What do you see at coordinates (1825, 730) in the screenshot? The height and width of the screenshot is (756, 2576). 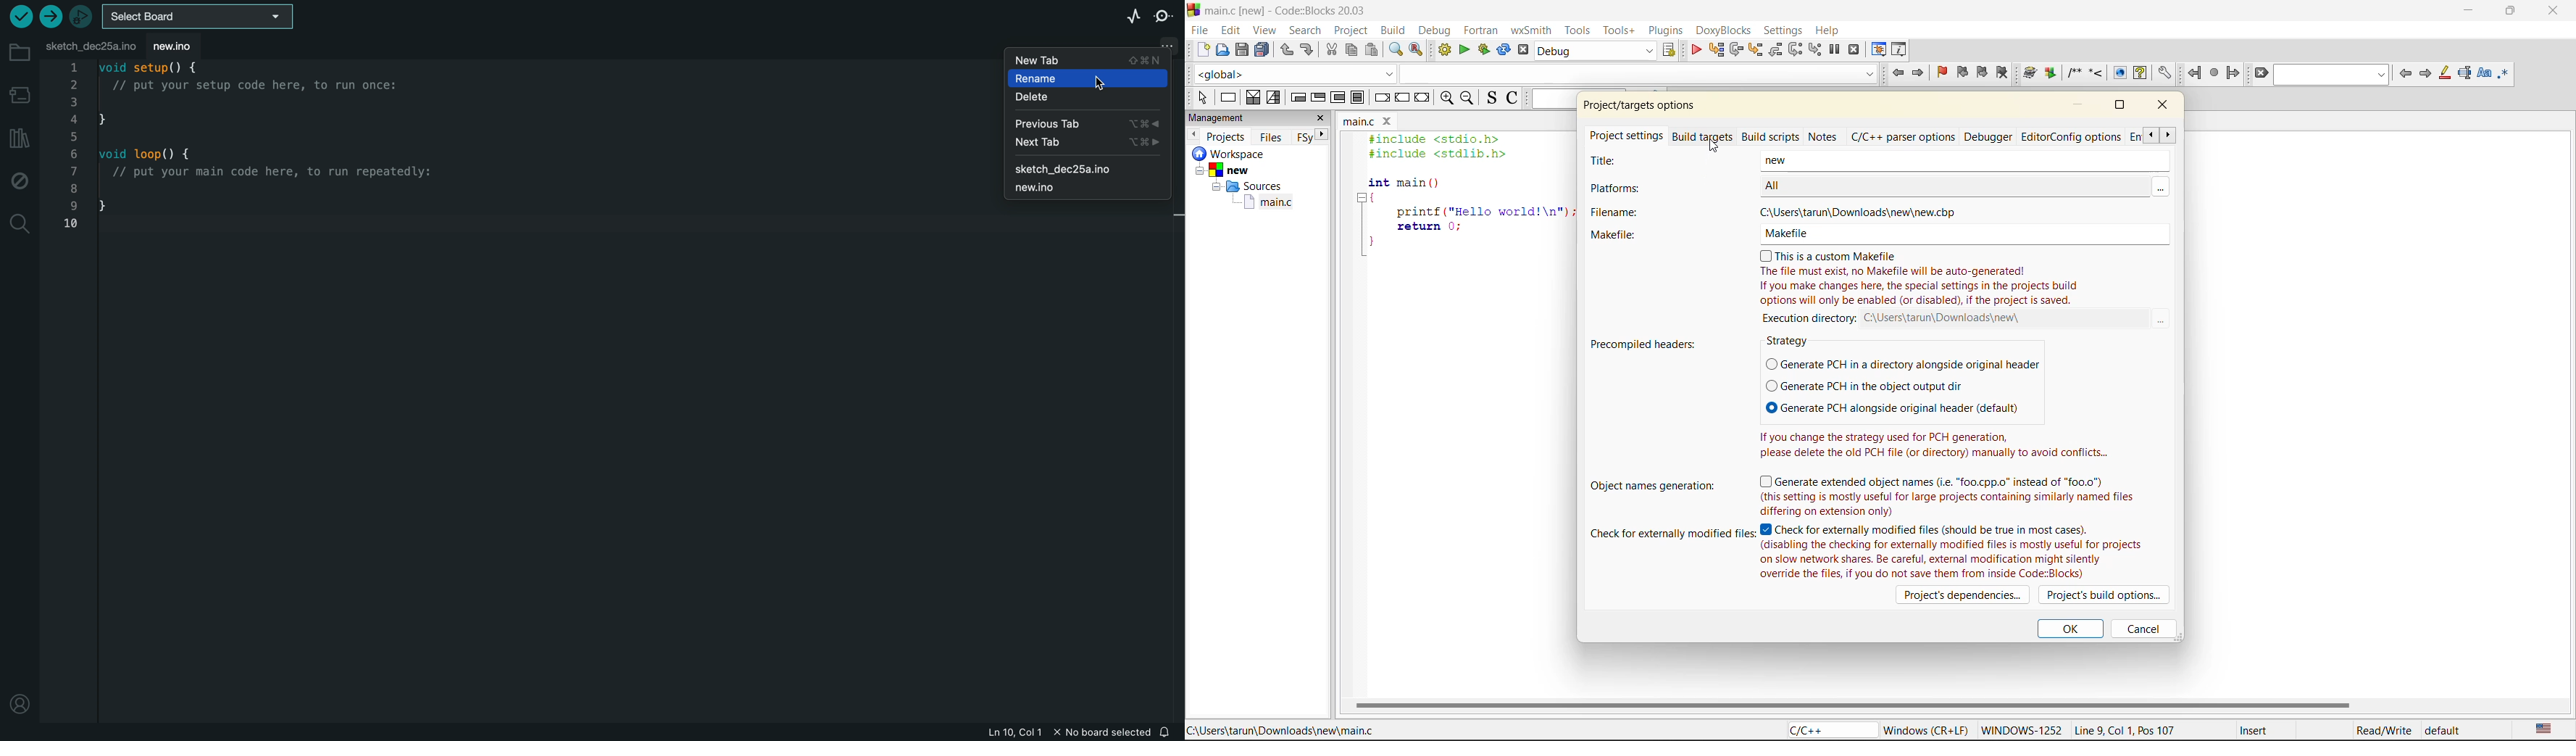 I see `C/C++` at bounding box center [1825, 730].